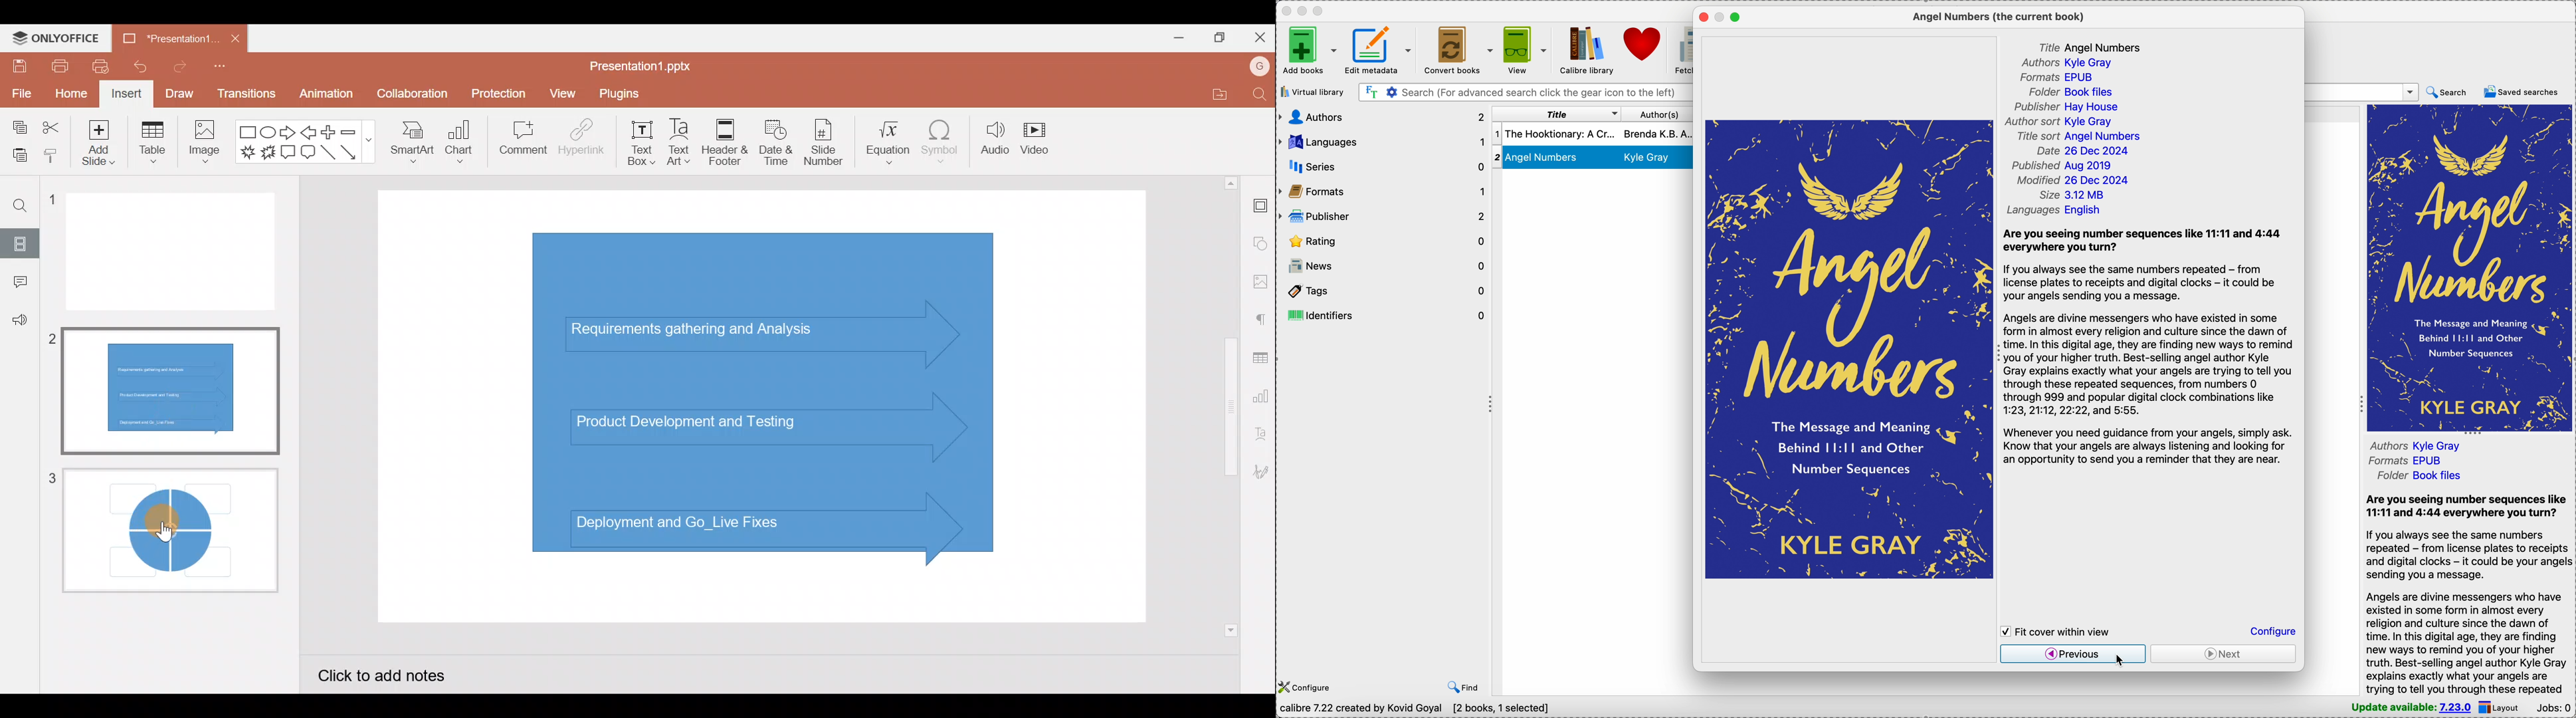 The image size is (2576, 728). What do you see at coordinates (176, 70) in the screenshot?
I see `Redo` at bounding box center [176, 70].